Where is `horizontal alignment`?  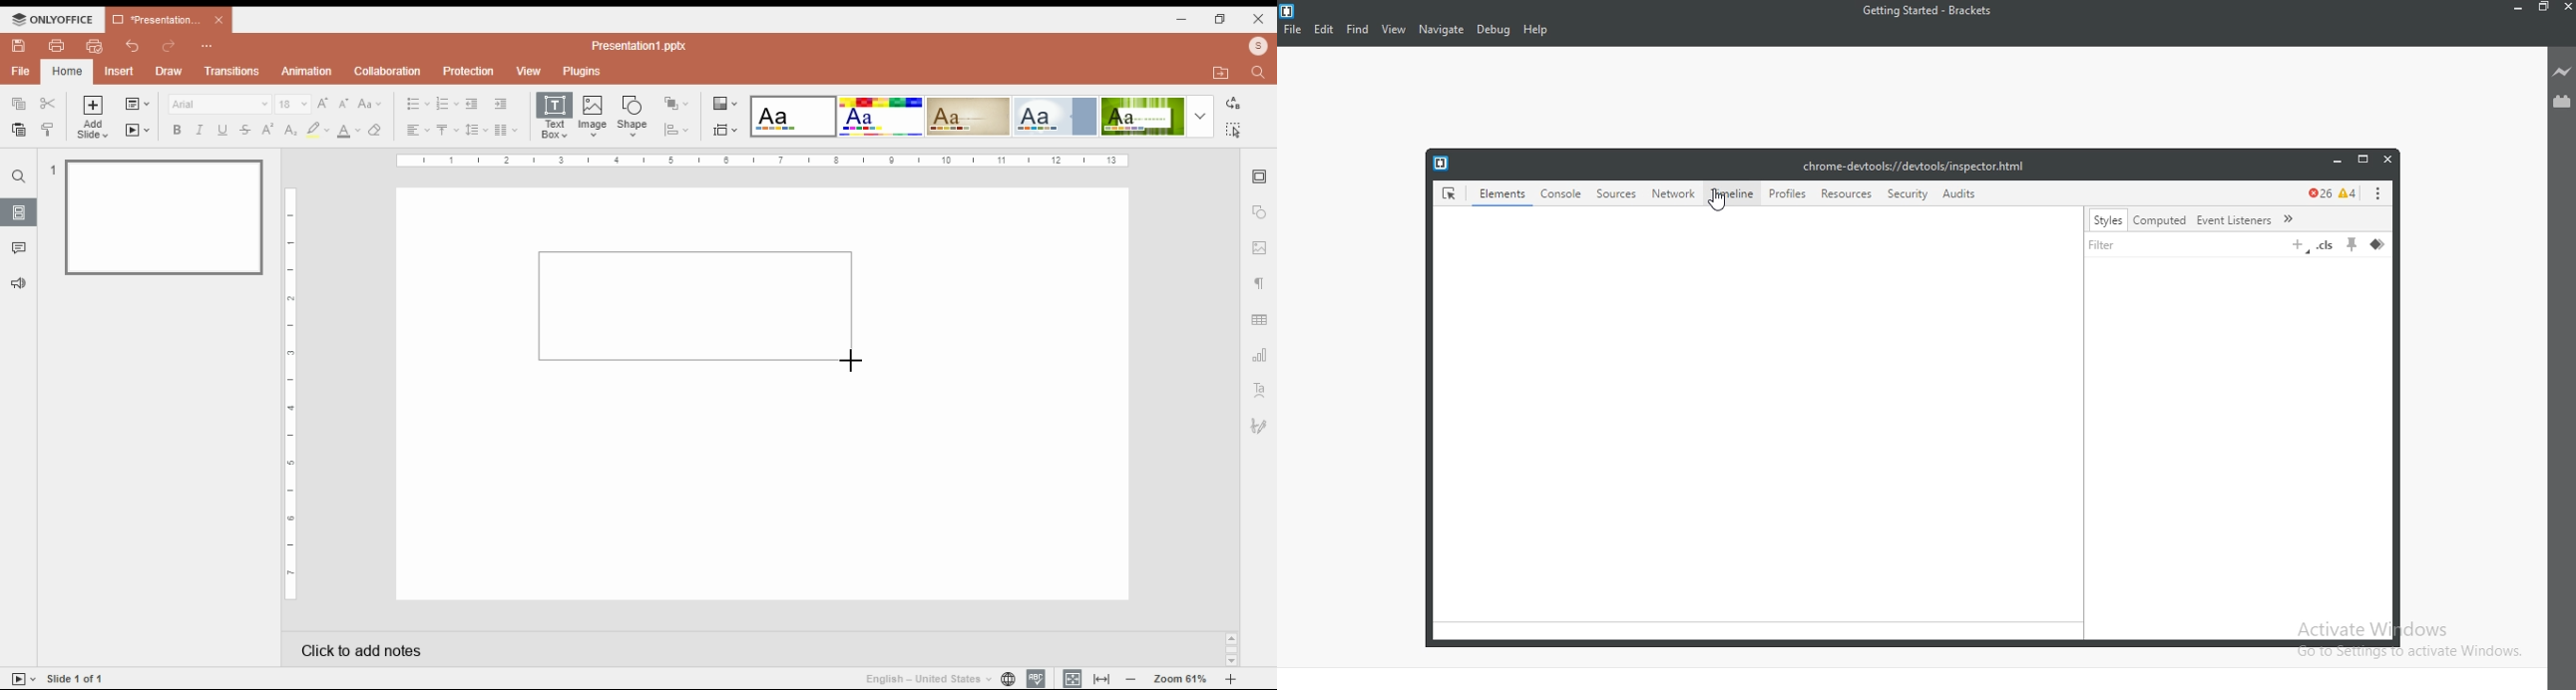 horizontal alignment is located at coordinates (416, 131).